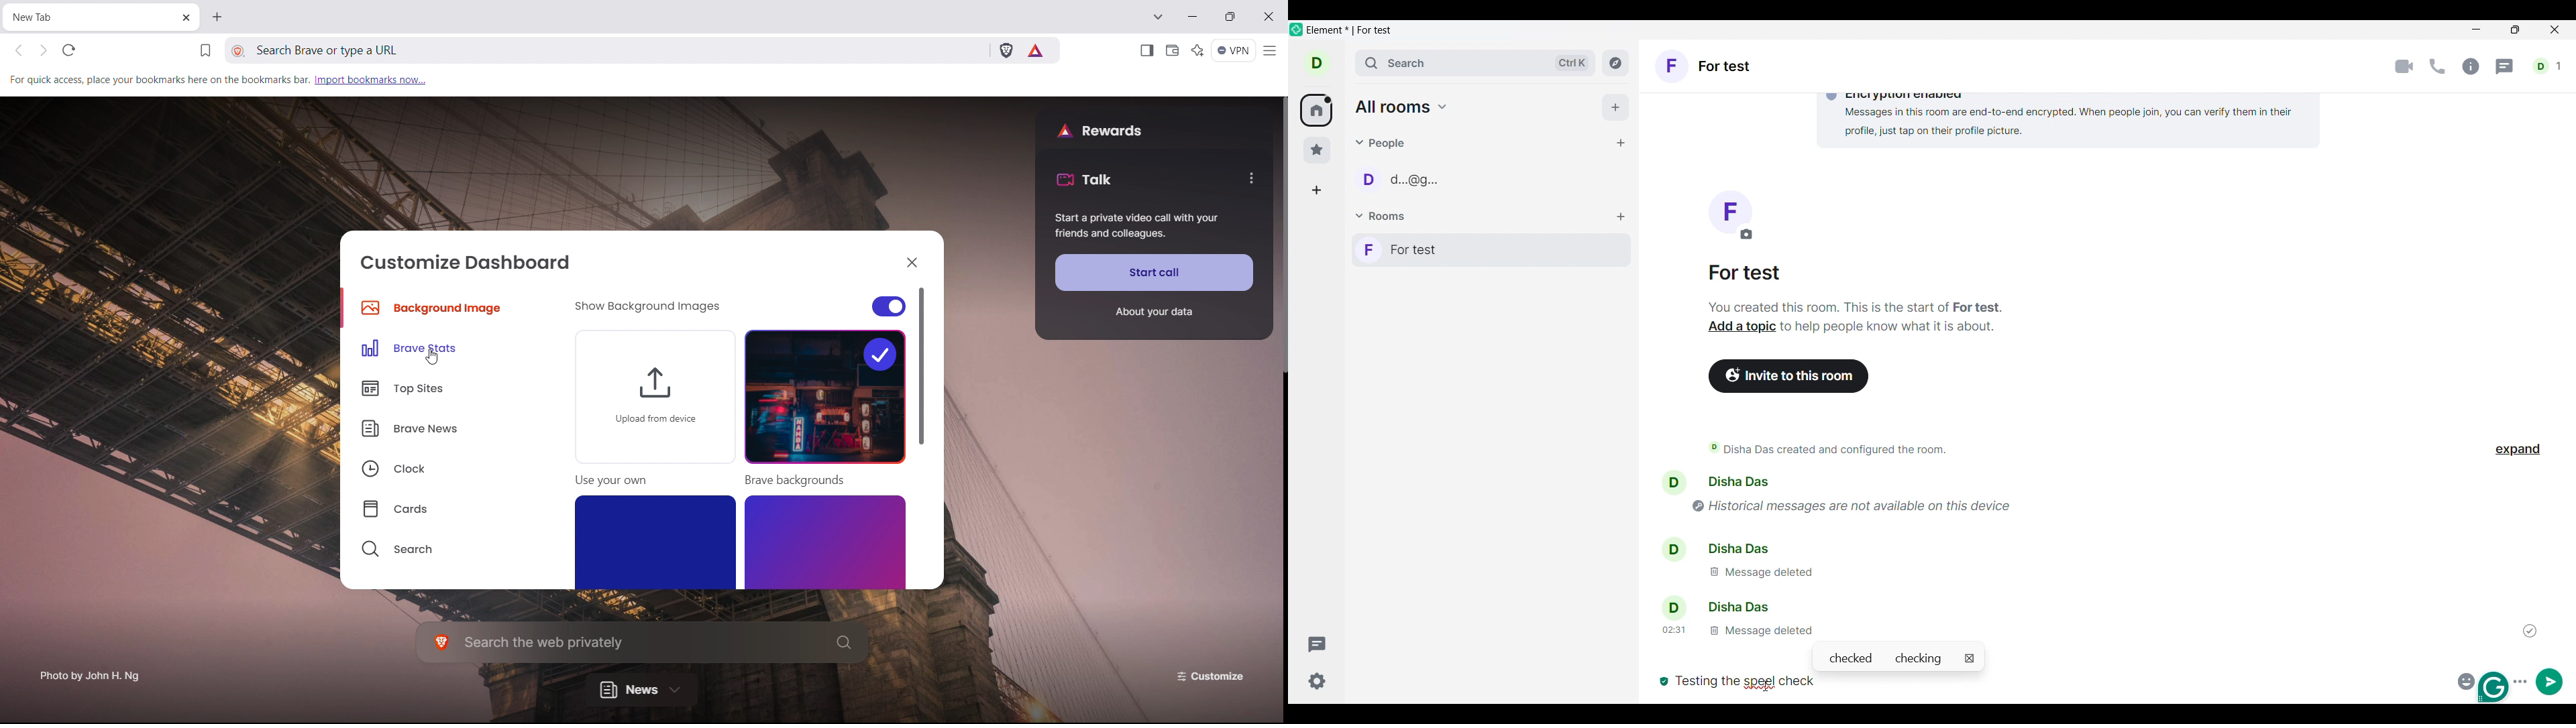 The width and height of the screenshot is (2576, 728). I want to click on wallet, so click(1171, 51).